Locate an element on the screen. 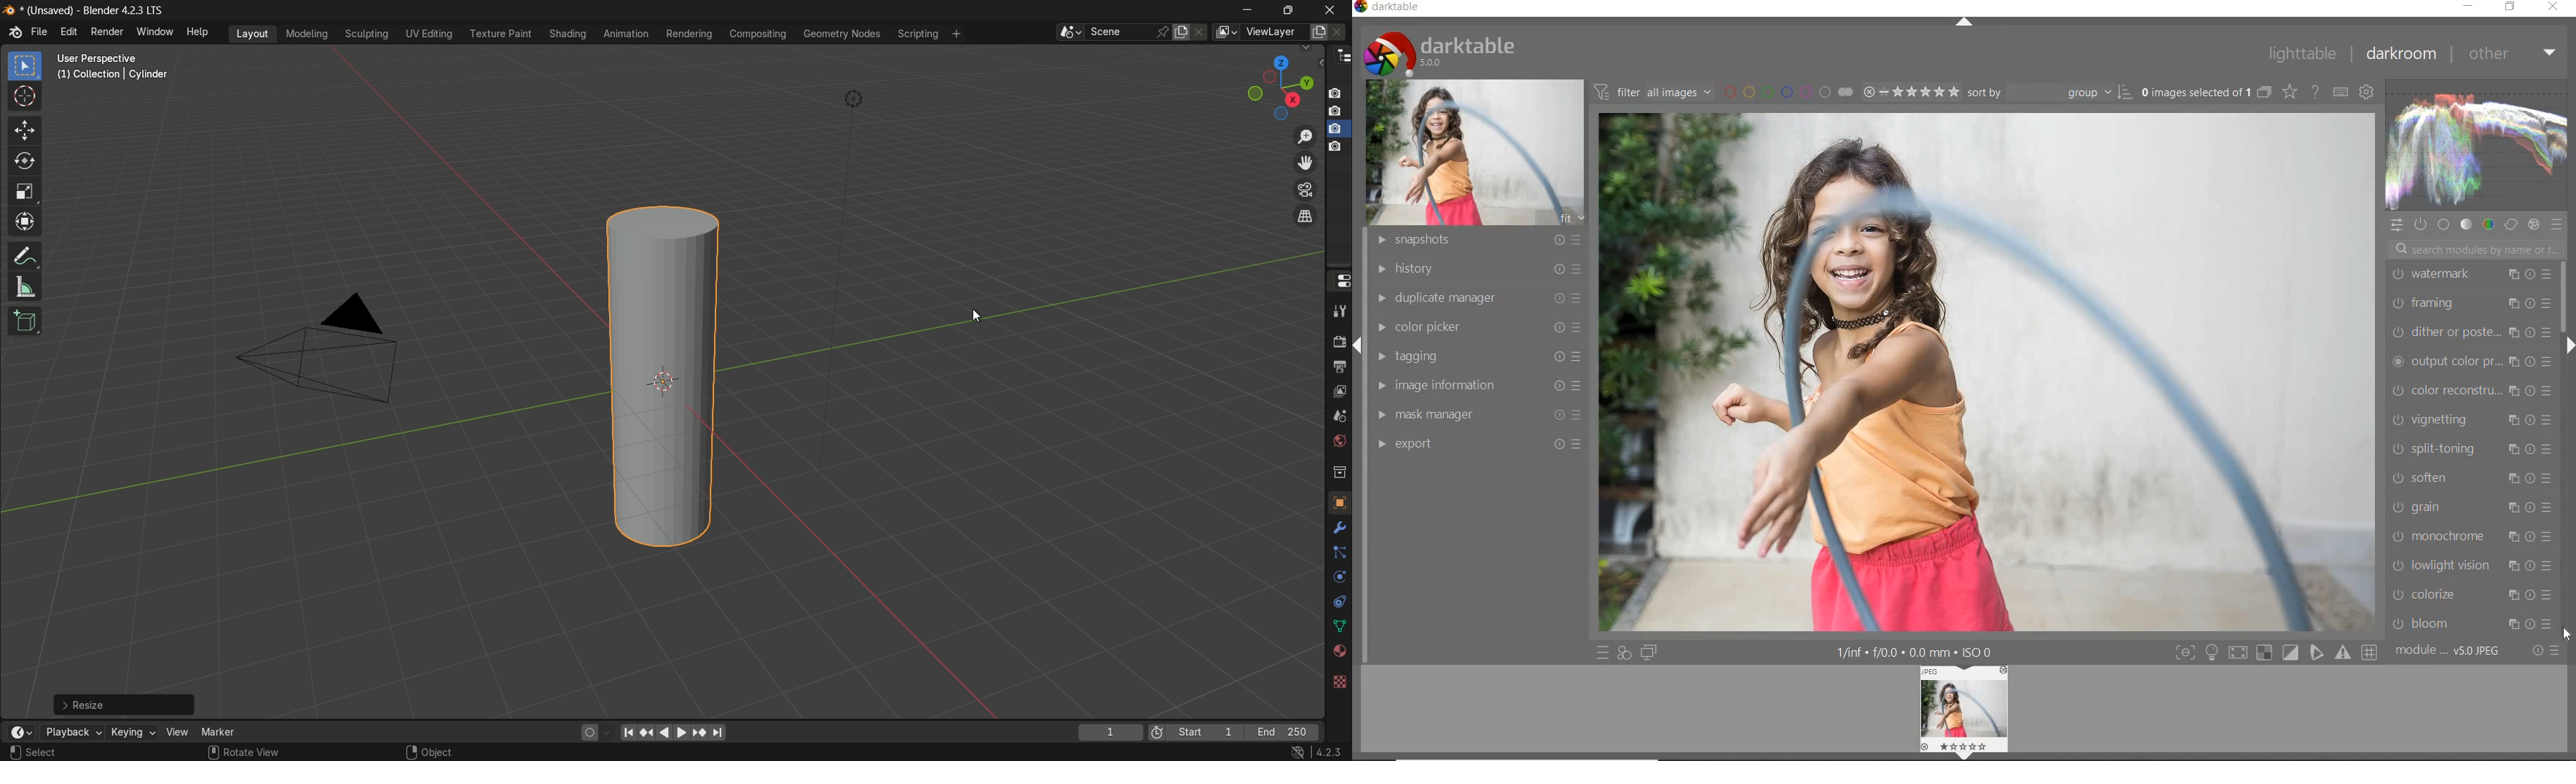  1 is located at coordinates (1108, 733).